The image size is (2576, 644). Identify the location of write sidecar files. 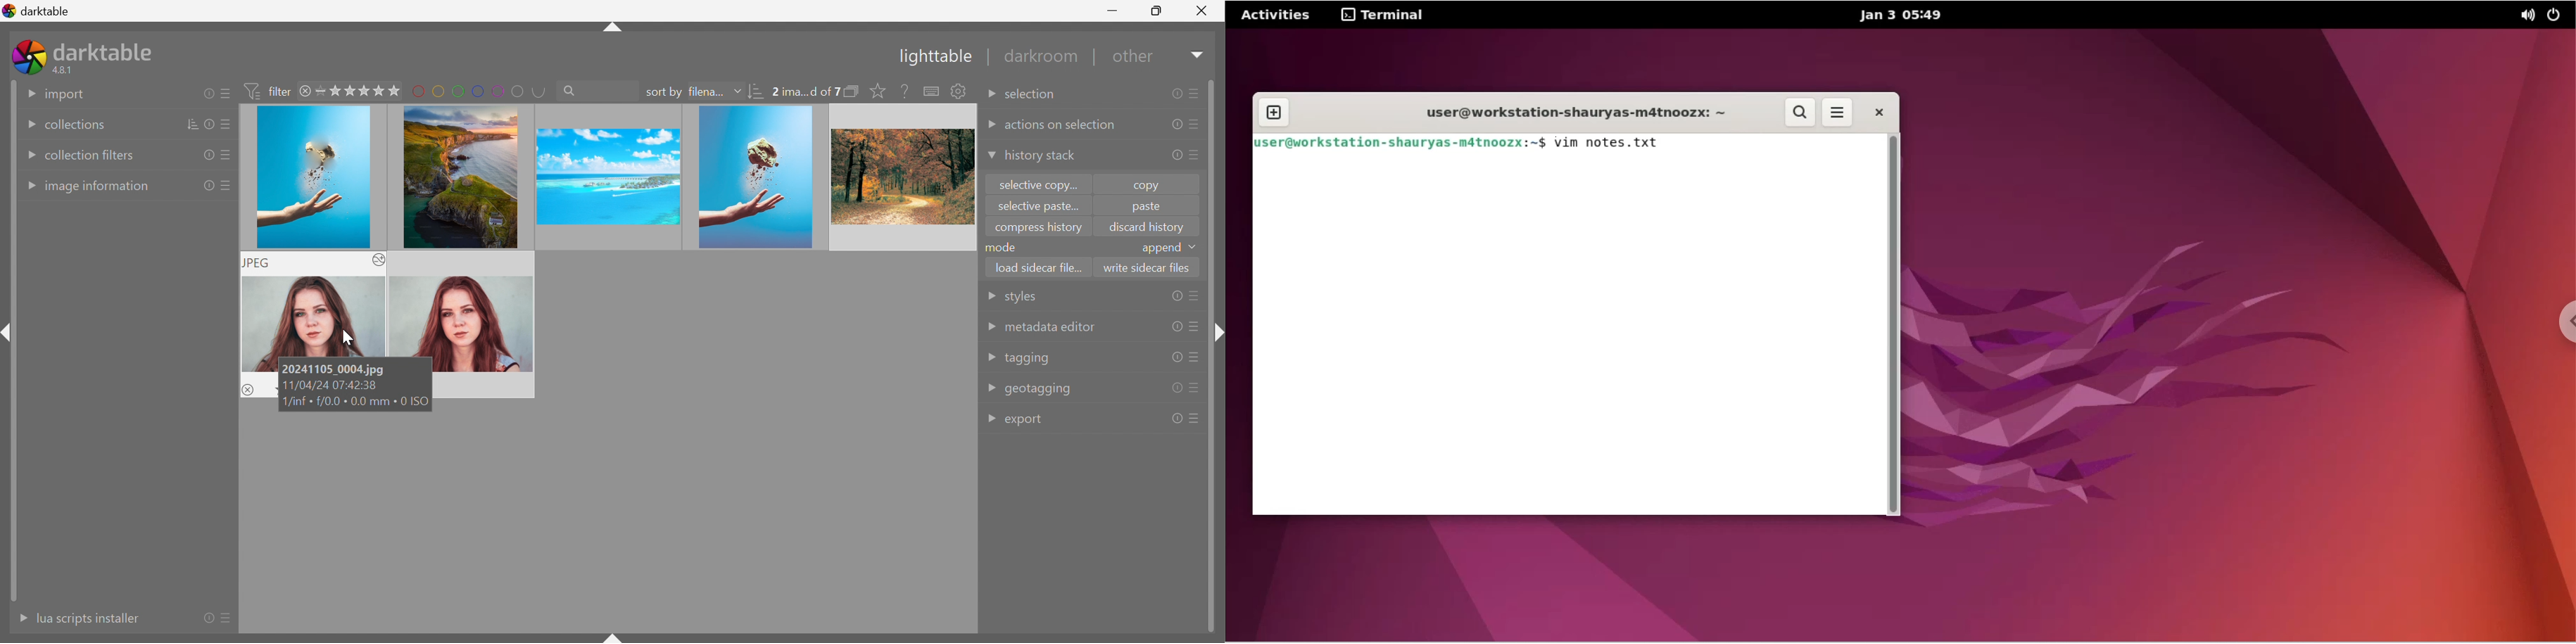
(1147, 267).